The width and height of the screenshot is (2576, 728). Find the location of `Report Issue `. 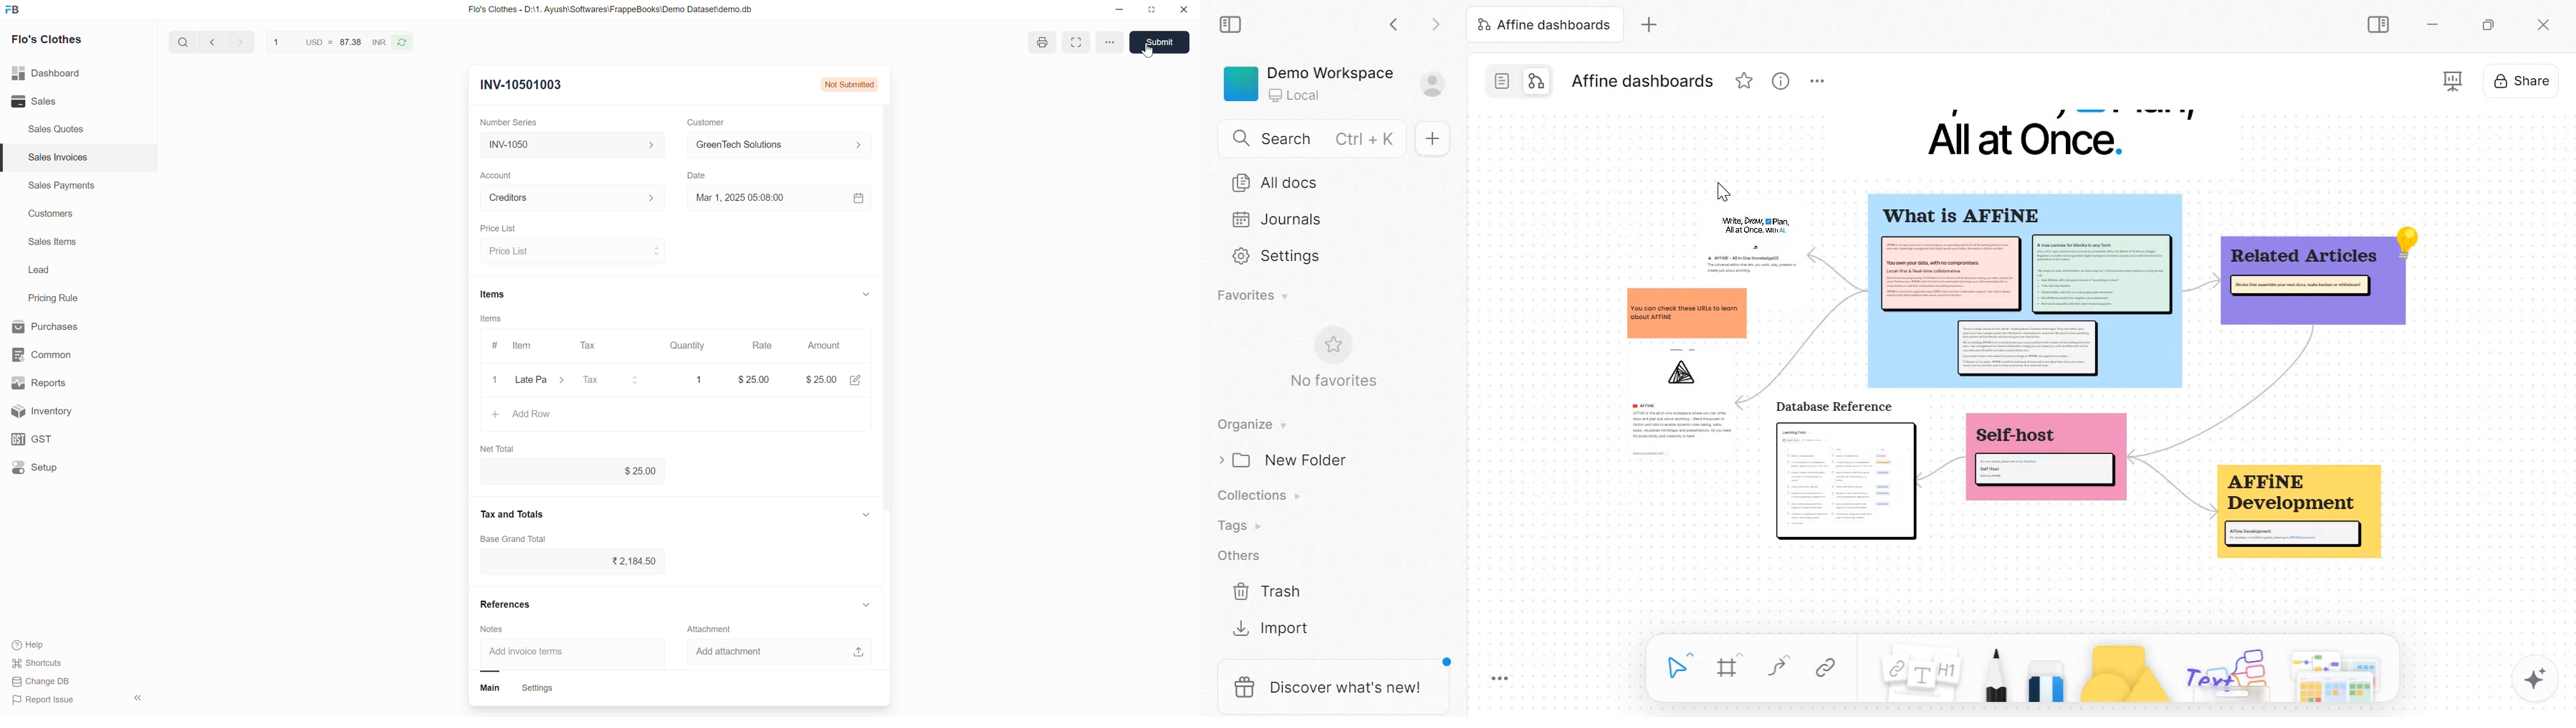

Report Issue  is located at coordinates (52, 702).